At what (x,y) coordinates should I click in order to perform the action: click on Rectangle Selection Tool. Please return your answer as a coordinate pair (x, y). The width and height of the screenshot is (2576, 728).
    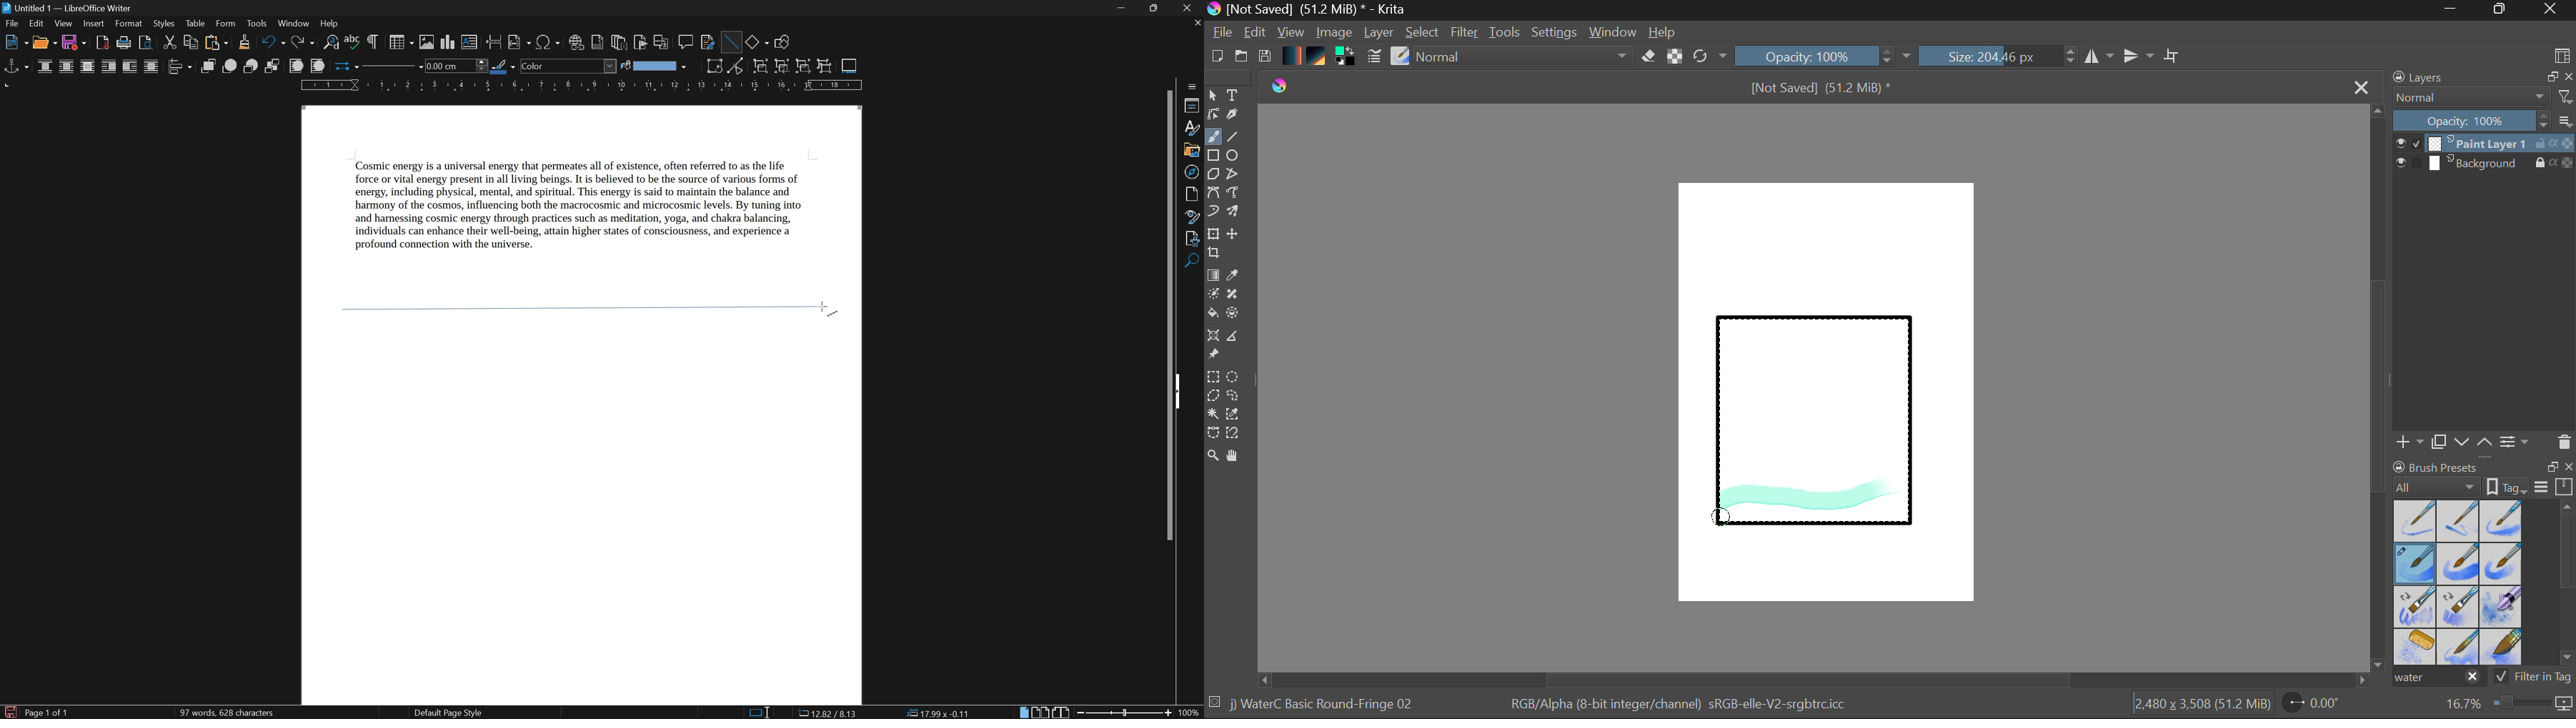
    Looking at the image, I should click on (1213, 379).